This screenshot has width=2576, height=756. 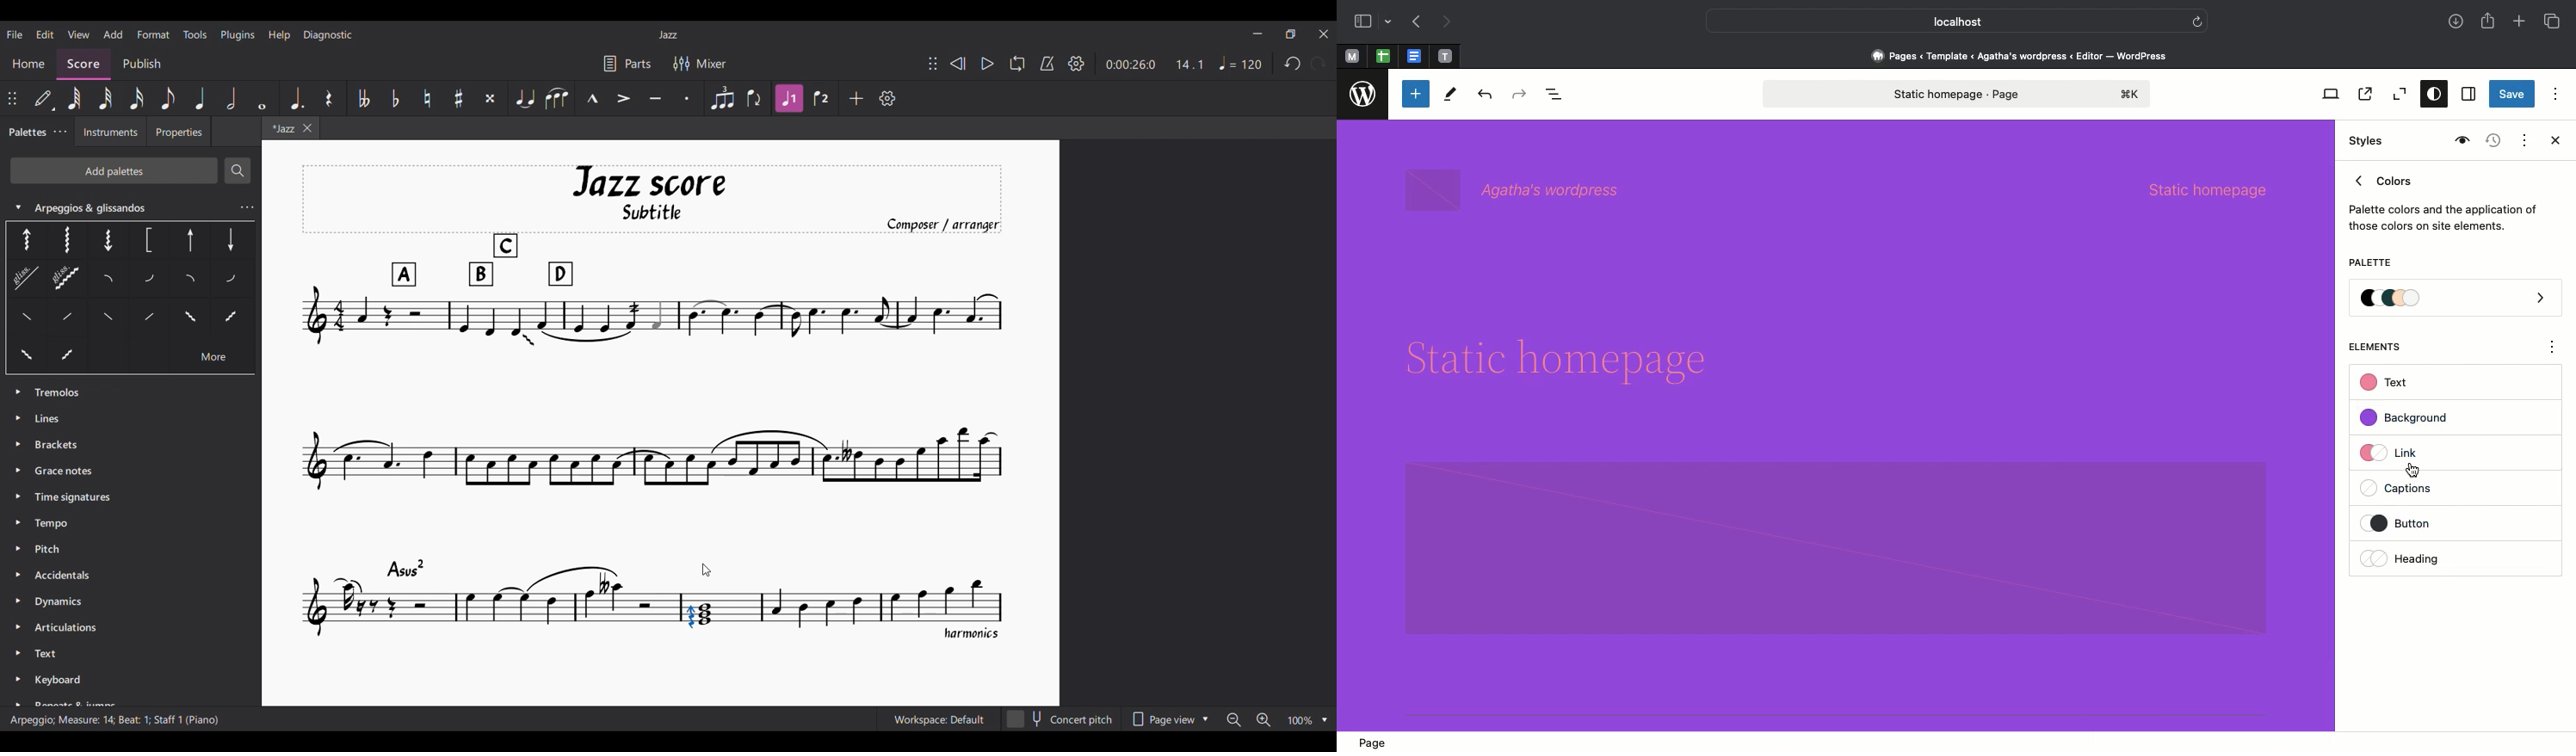 What do you see at coordinates (702, 586) in the screenshot?
I see `Indicates point of contact` at bounding box center [702, 586].